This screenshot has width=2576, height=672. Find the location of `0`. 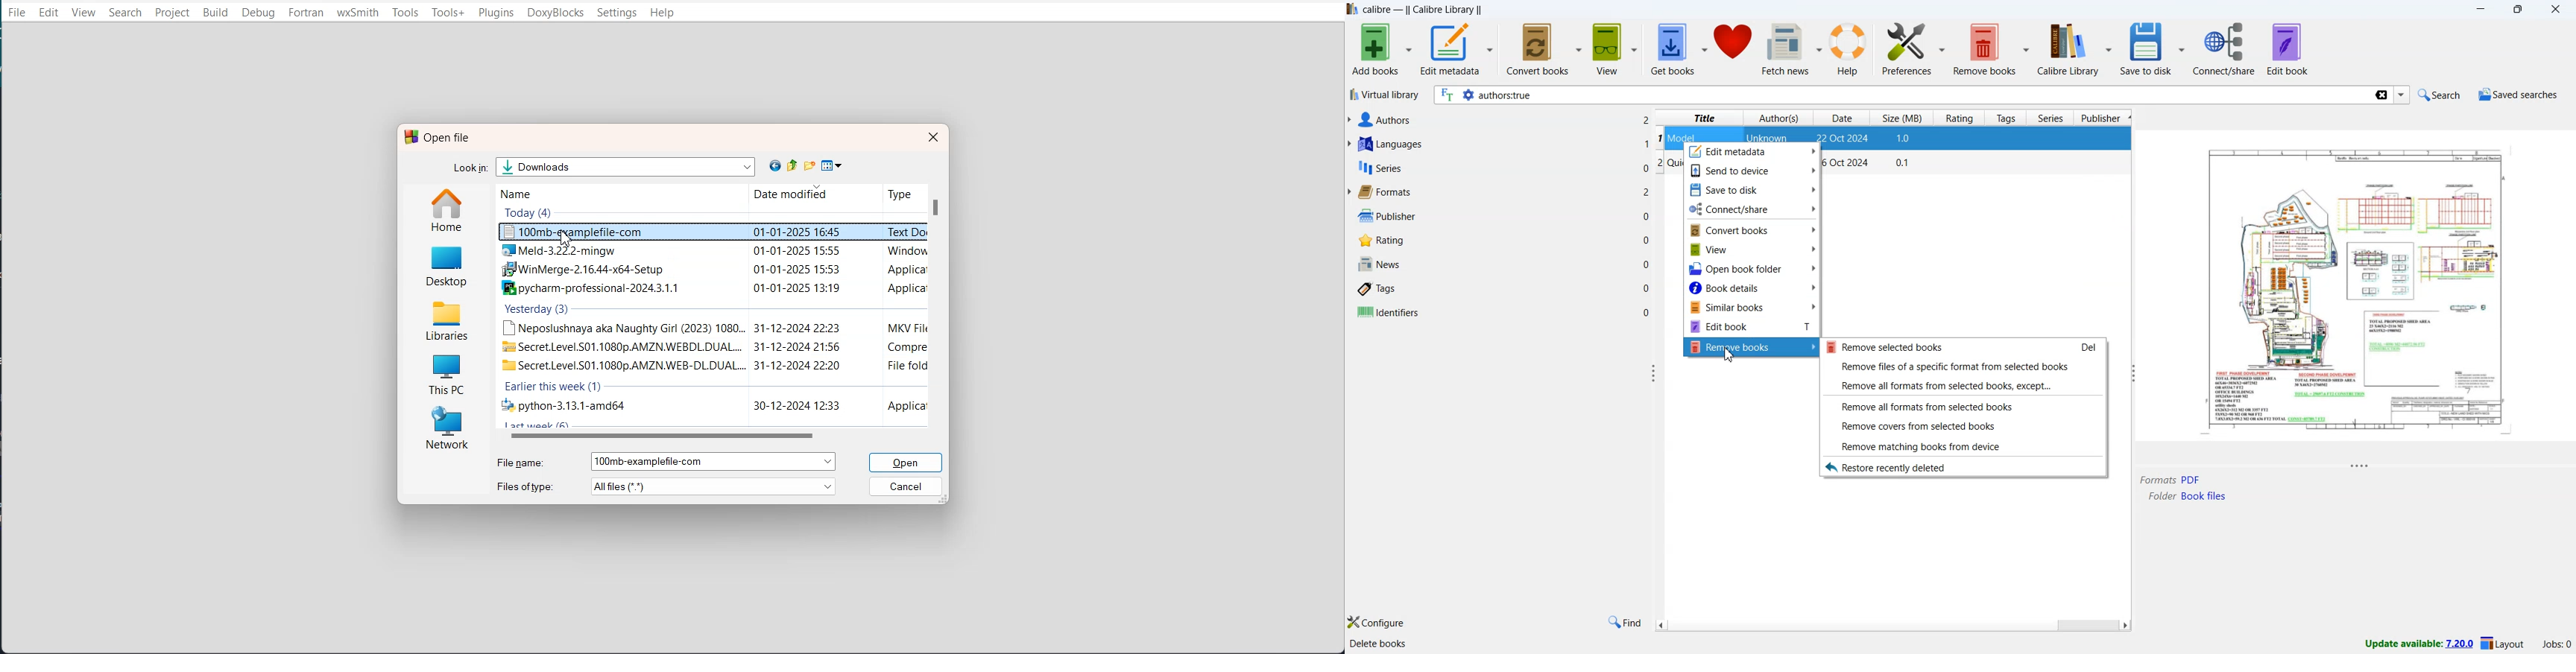

0 is located at coordinates (1645, 166).